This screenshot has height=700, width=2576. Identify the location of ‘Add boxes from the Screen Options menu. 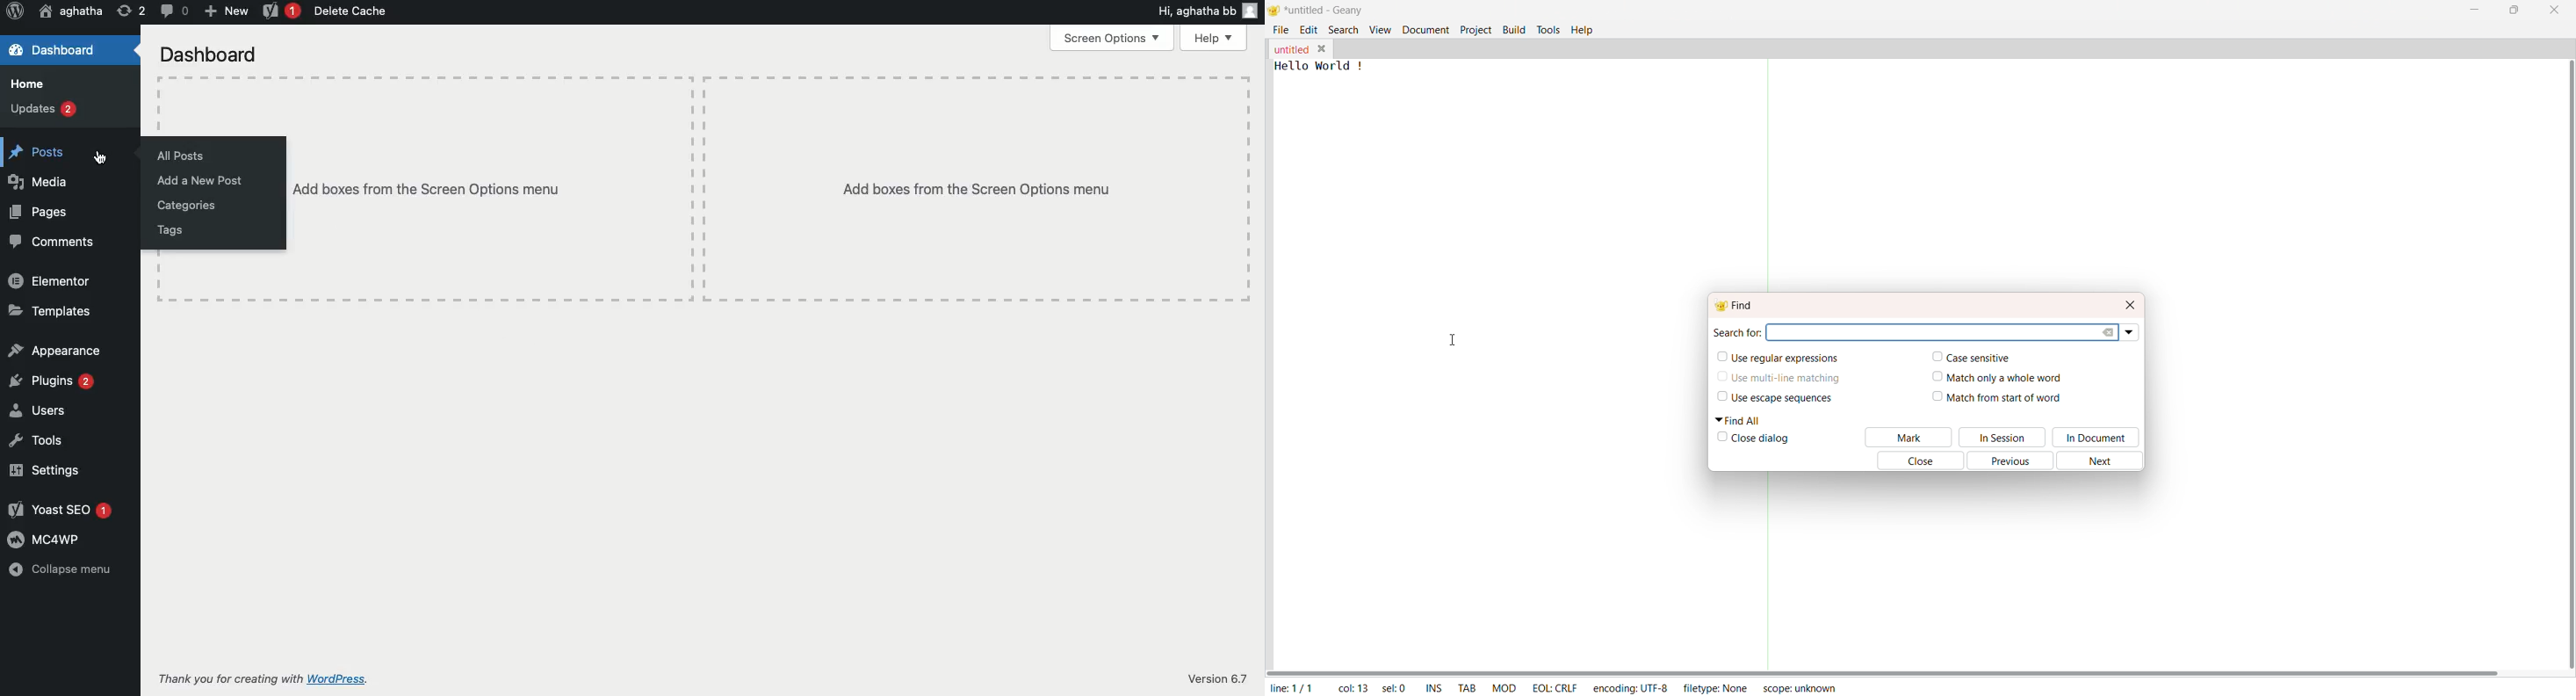
(429, 190).